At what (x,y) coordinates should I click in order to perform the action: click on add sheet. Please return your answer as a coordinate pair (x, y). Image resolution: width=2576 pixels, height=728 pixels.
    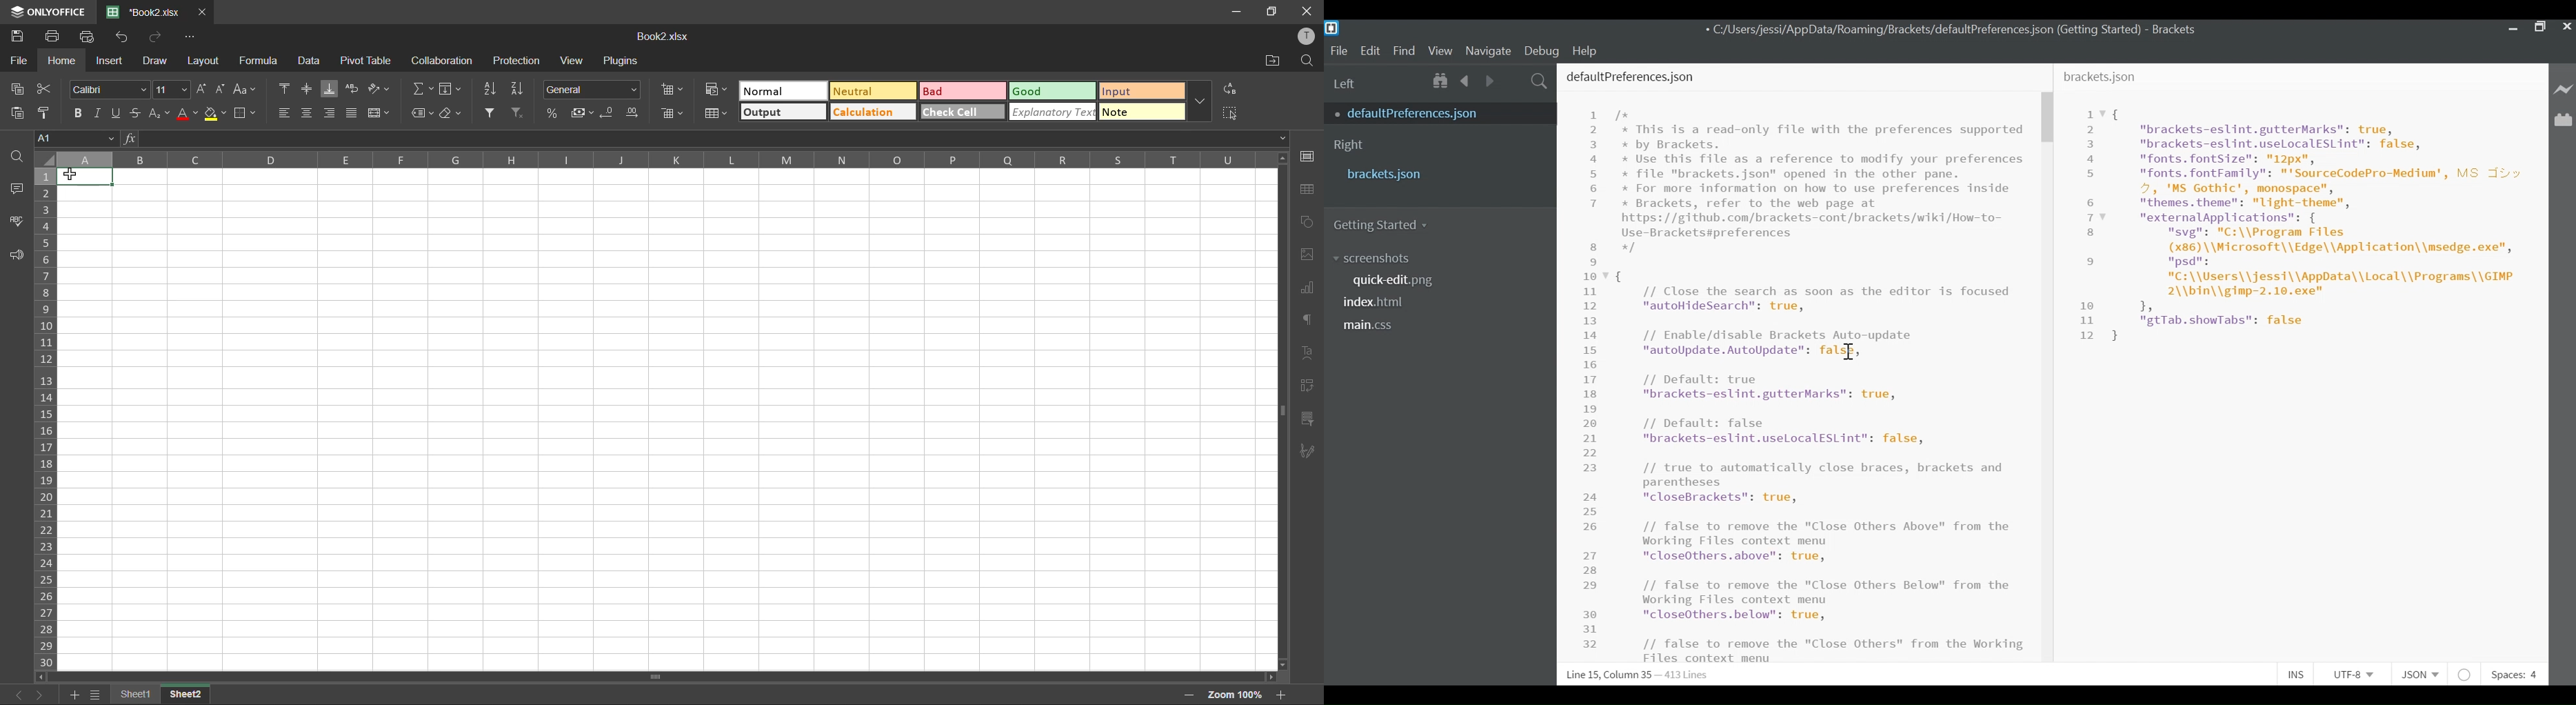
    Looking at the image, I should click on (73, 696).